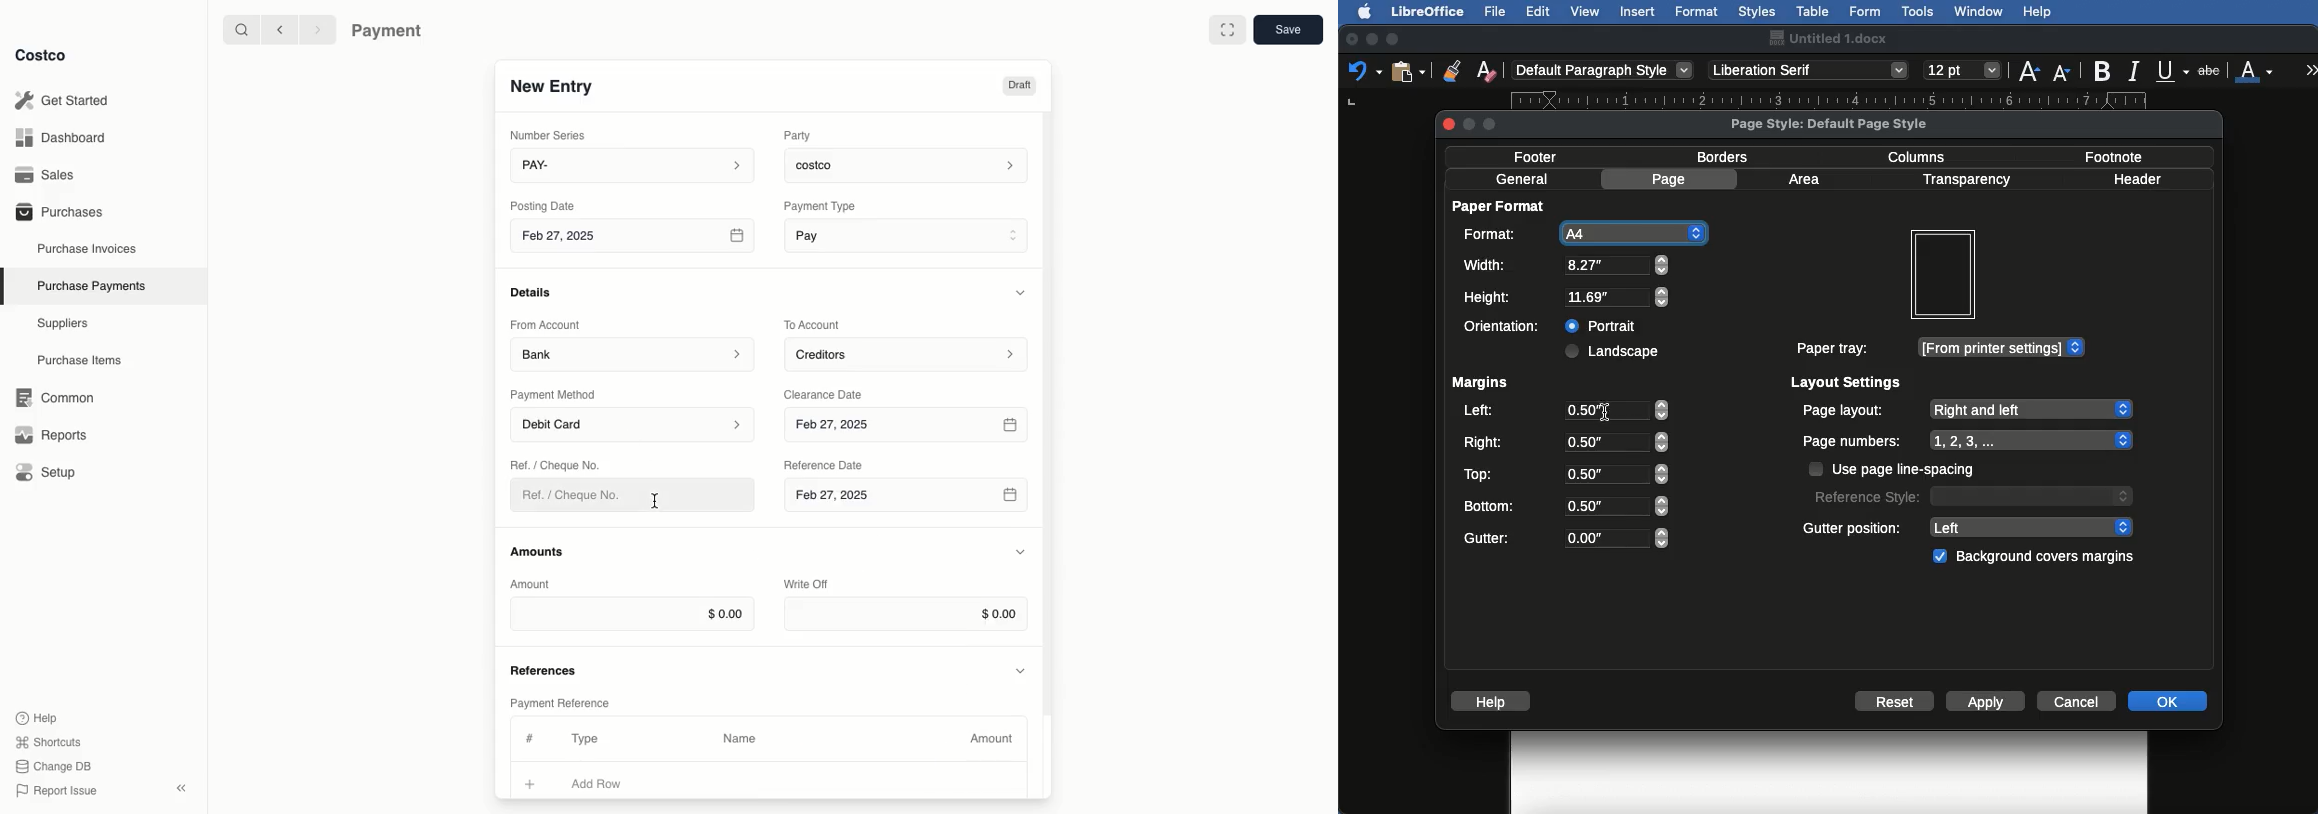 The width and height of the screenshot is (2324, 840). What do you see at coordinates (1942, 275) in the screenshot?
I see `Preview` at bounding box center [1942, 275].